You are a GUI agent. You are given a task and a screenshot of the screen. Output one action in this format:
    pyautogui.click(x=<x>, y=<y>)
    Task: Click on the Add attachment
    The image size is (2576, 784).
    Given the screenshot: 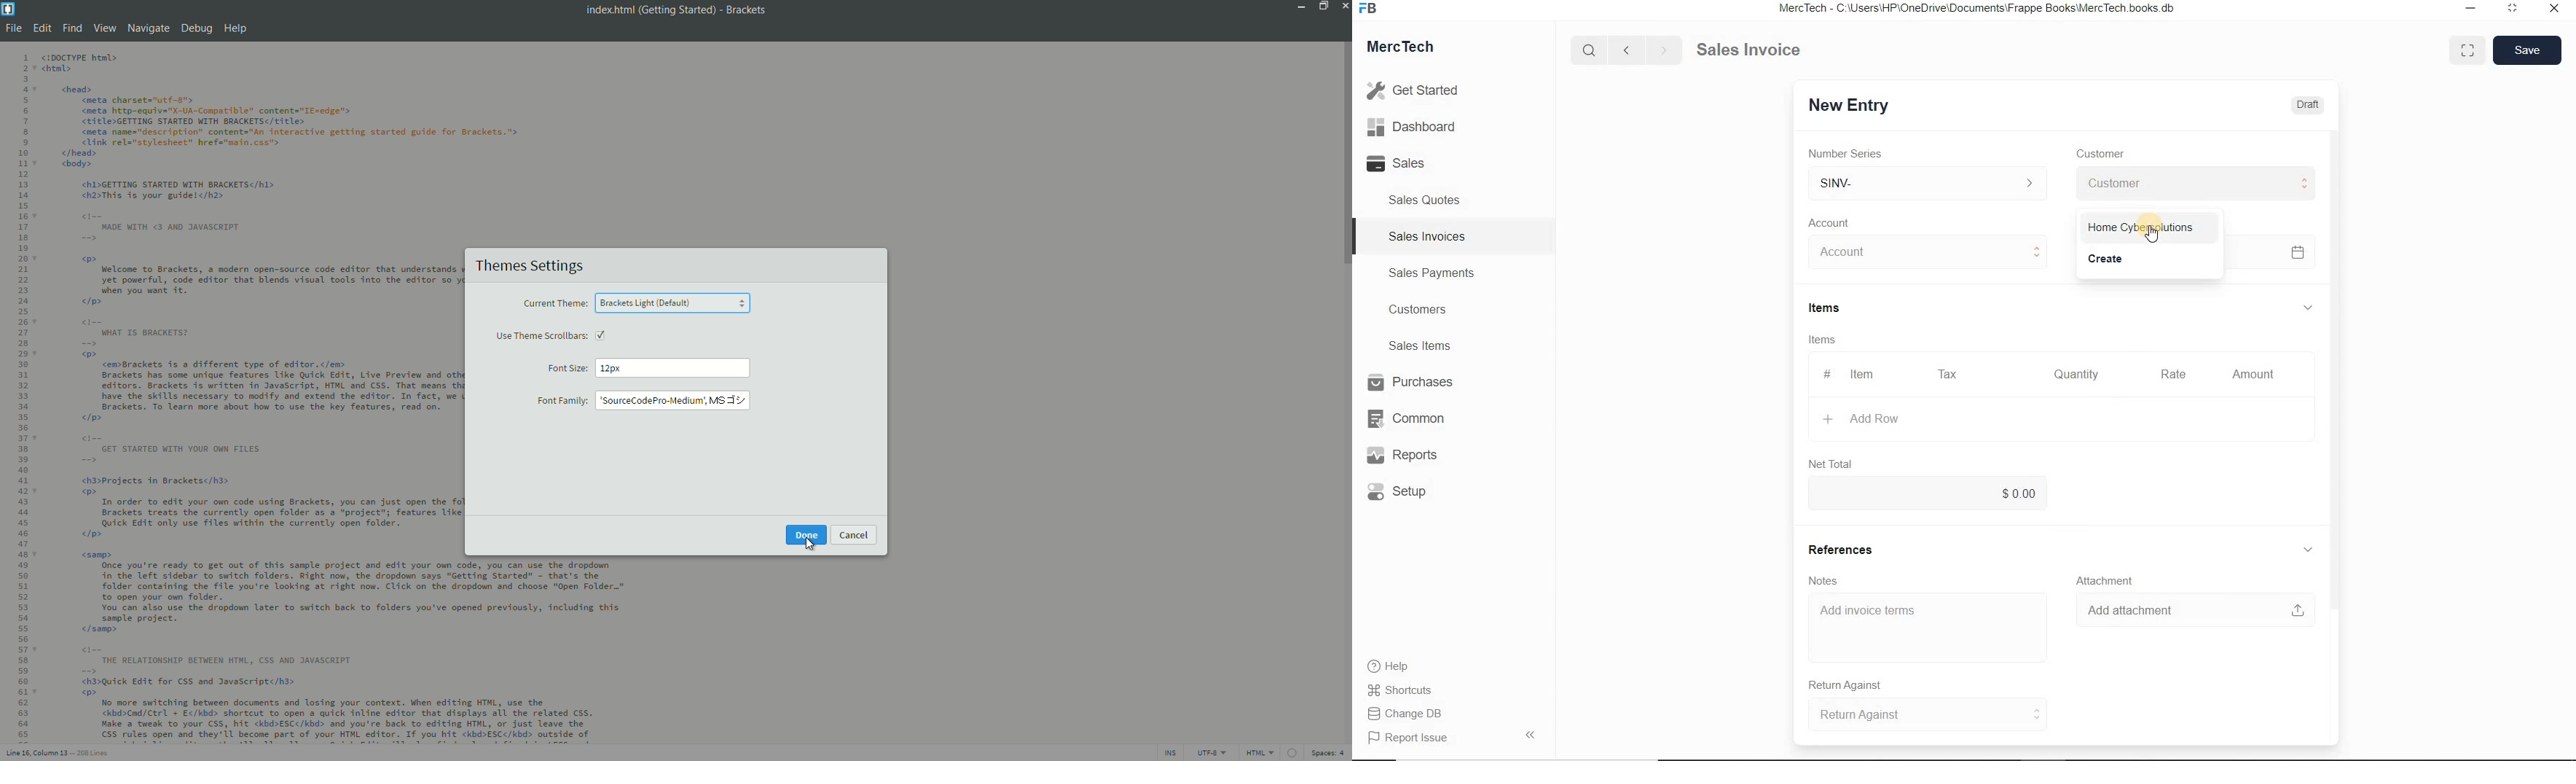 What is the action you would take?
    pyautogui.click(x=2195, y=610)
    